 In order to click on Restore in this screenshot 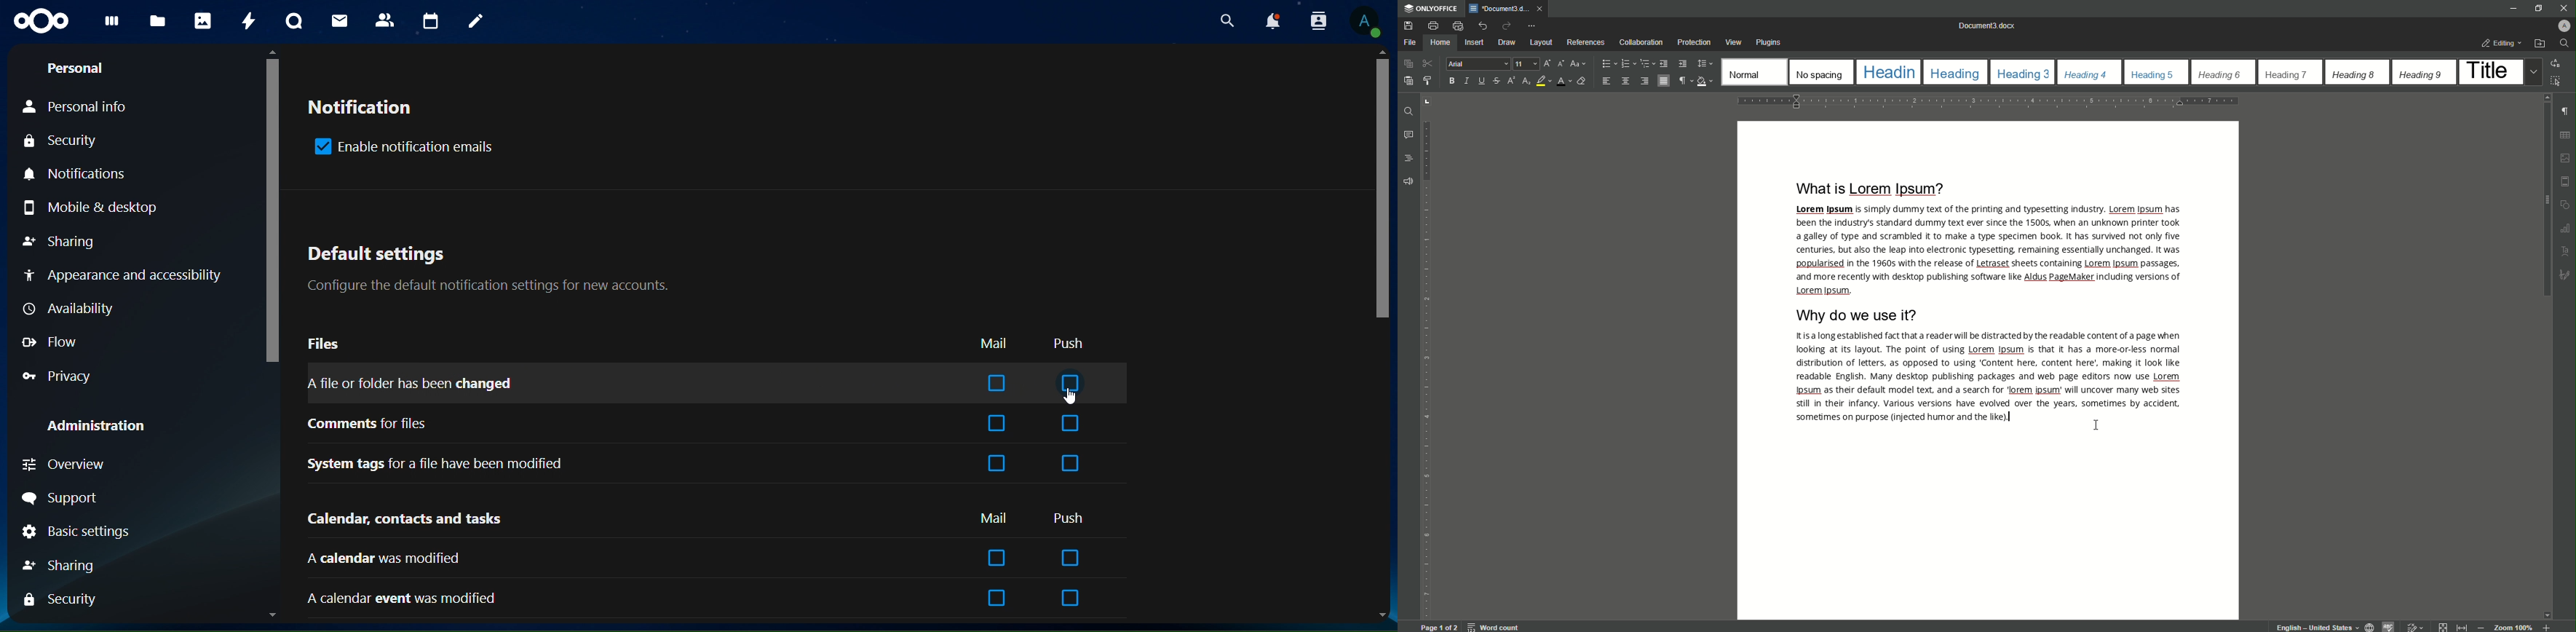, I will do `click(2538, 7)`.